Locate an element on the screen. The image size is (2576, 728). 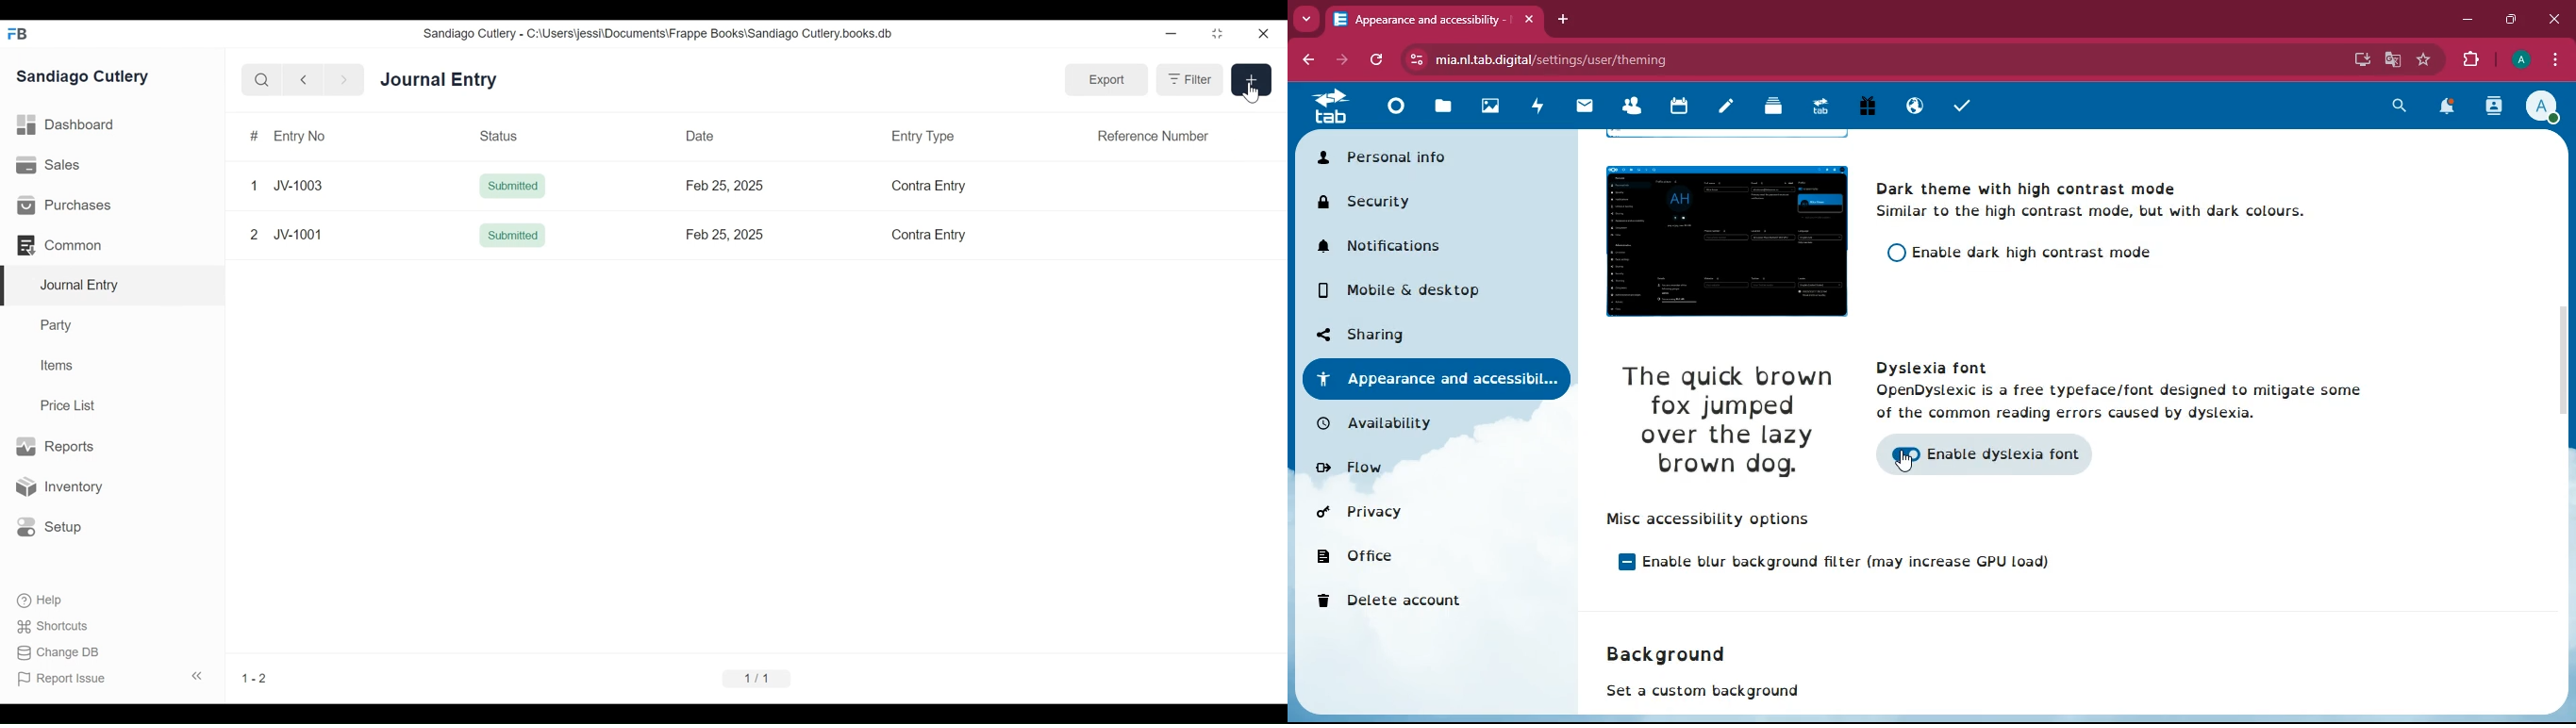
favourite is located at coordinates (2424, 59).